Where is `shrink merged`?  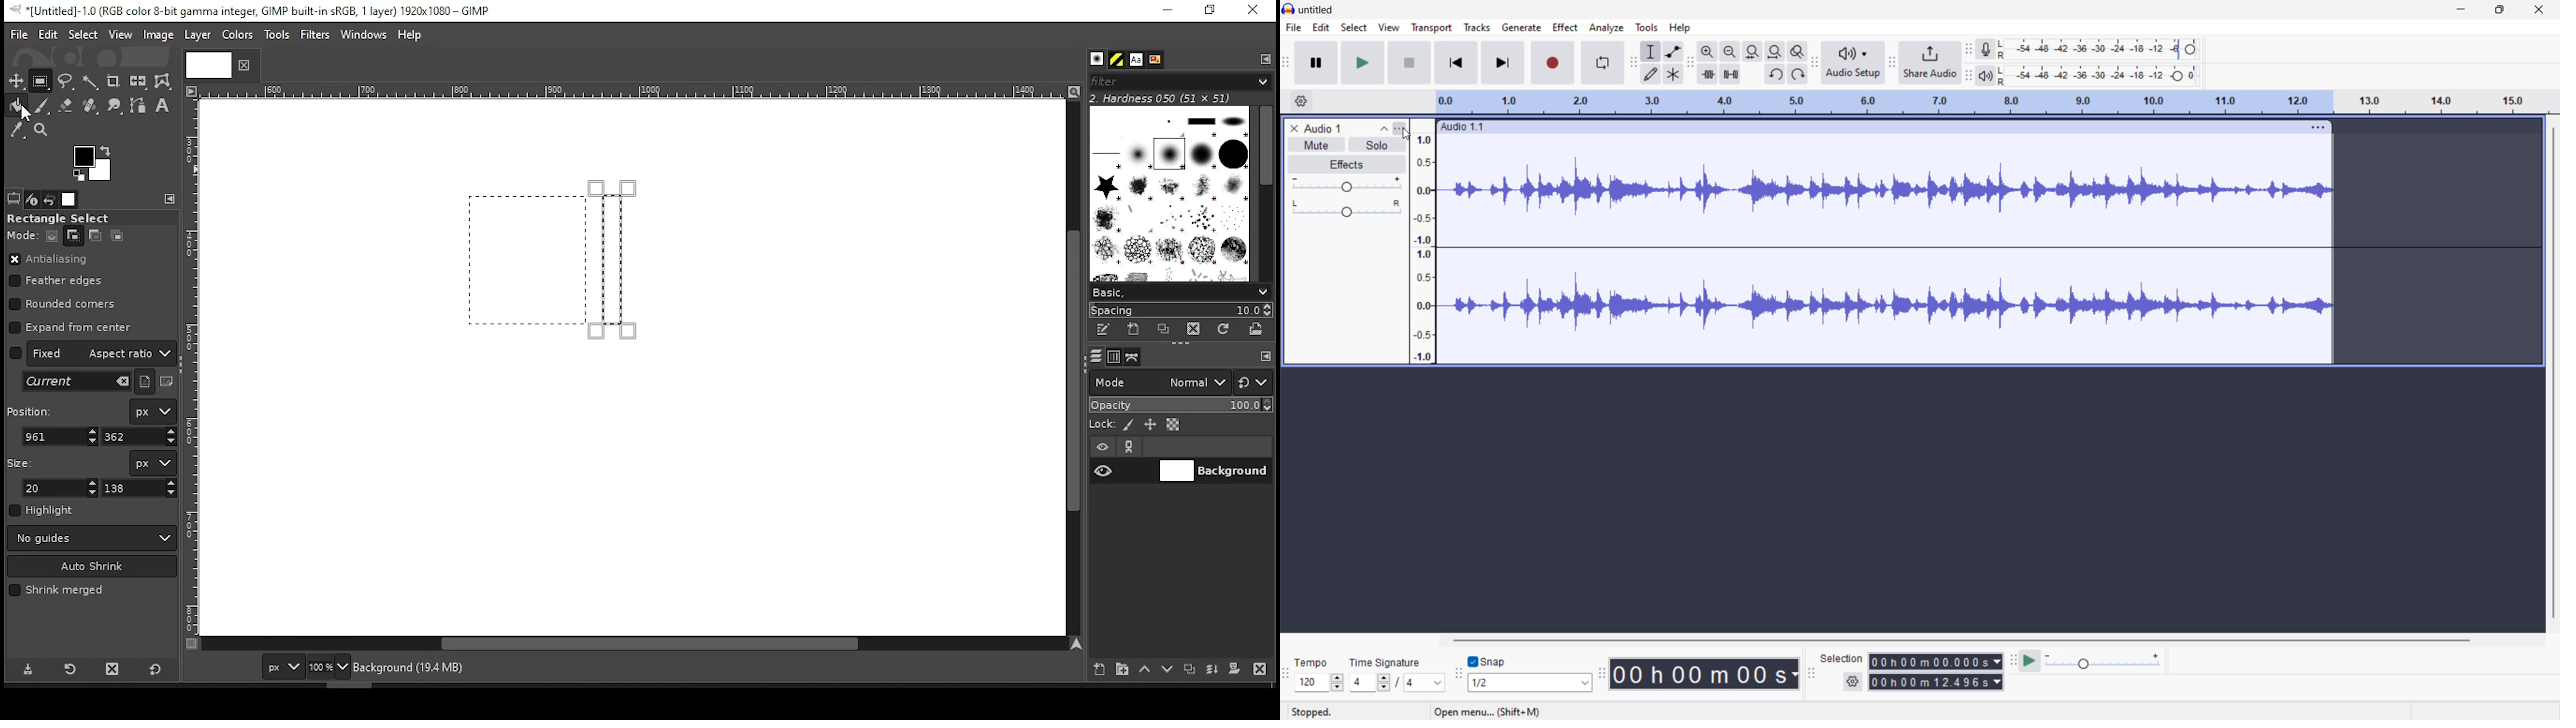
shrink merged is located at coordinates (56, 590).